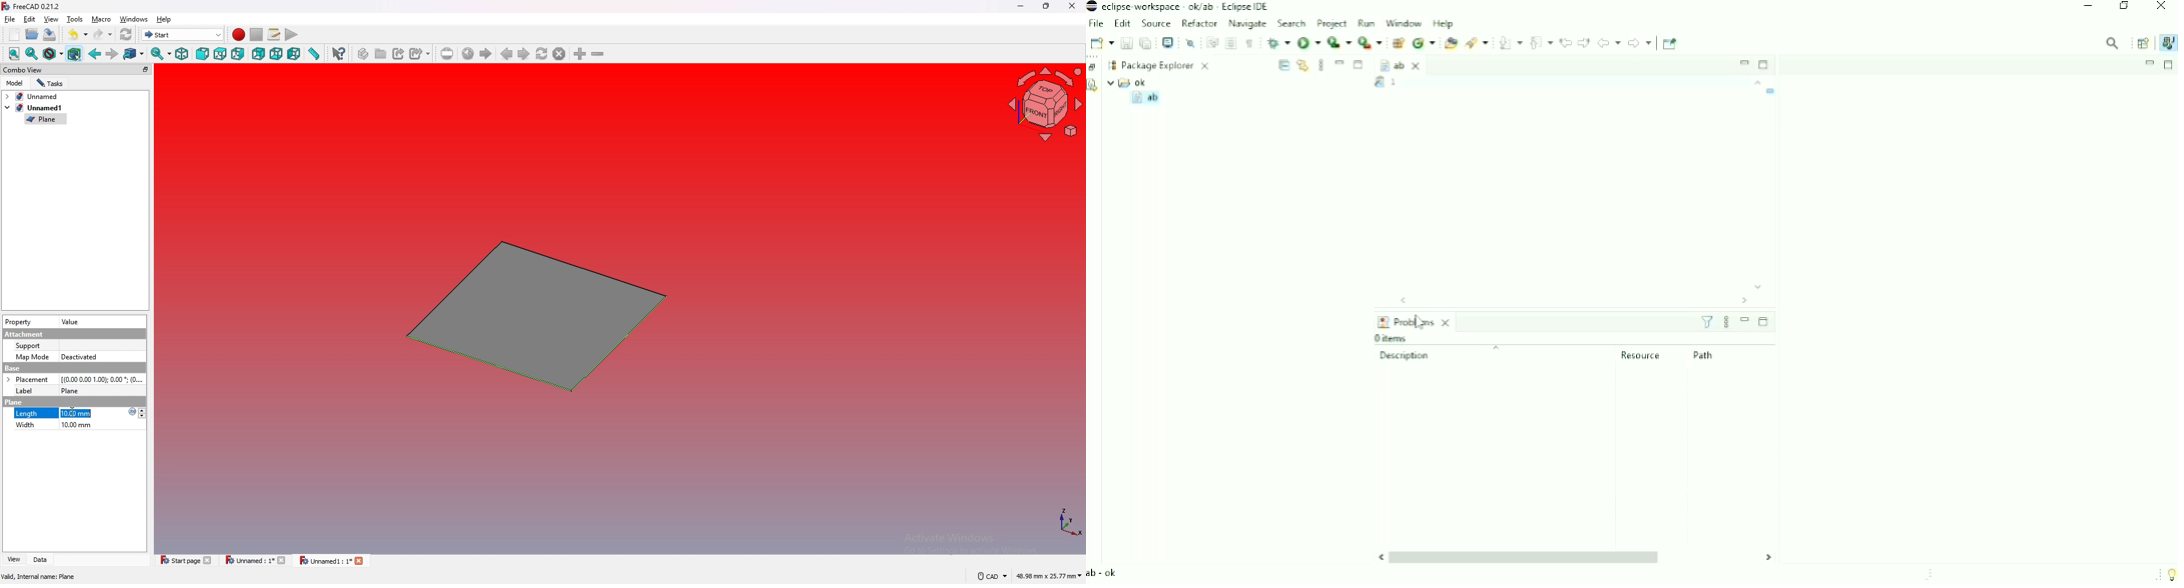 This screenshot has height=588, width=2184. I want to click on rear, so click(259, 54).